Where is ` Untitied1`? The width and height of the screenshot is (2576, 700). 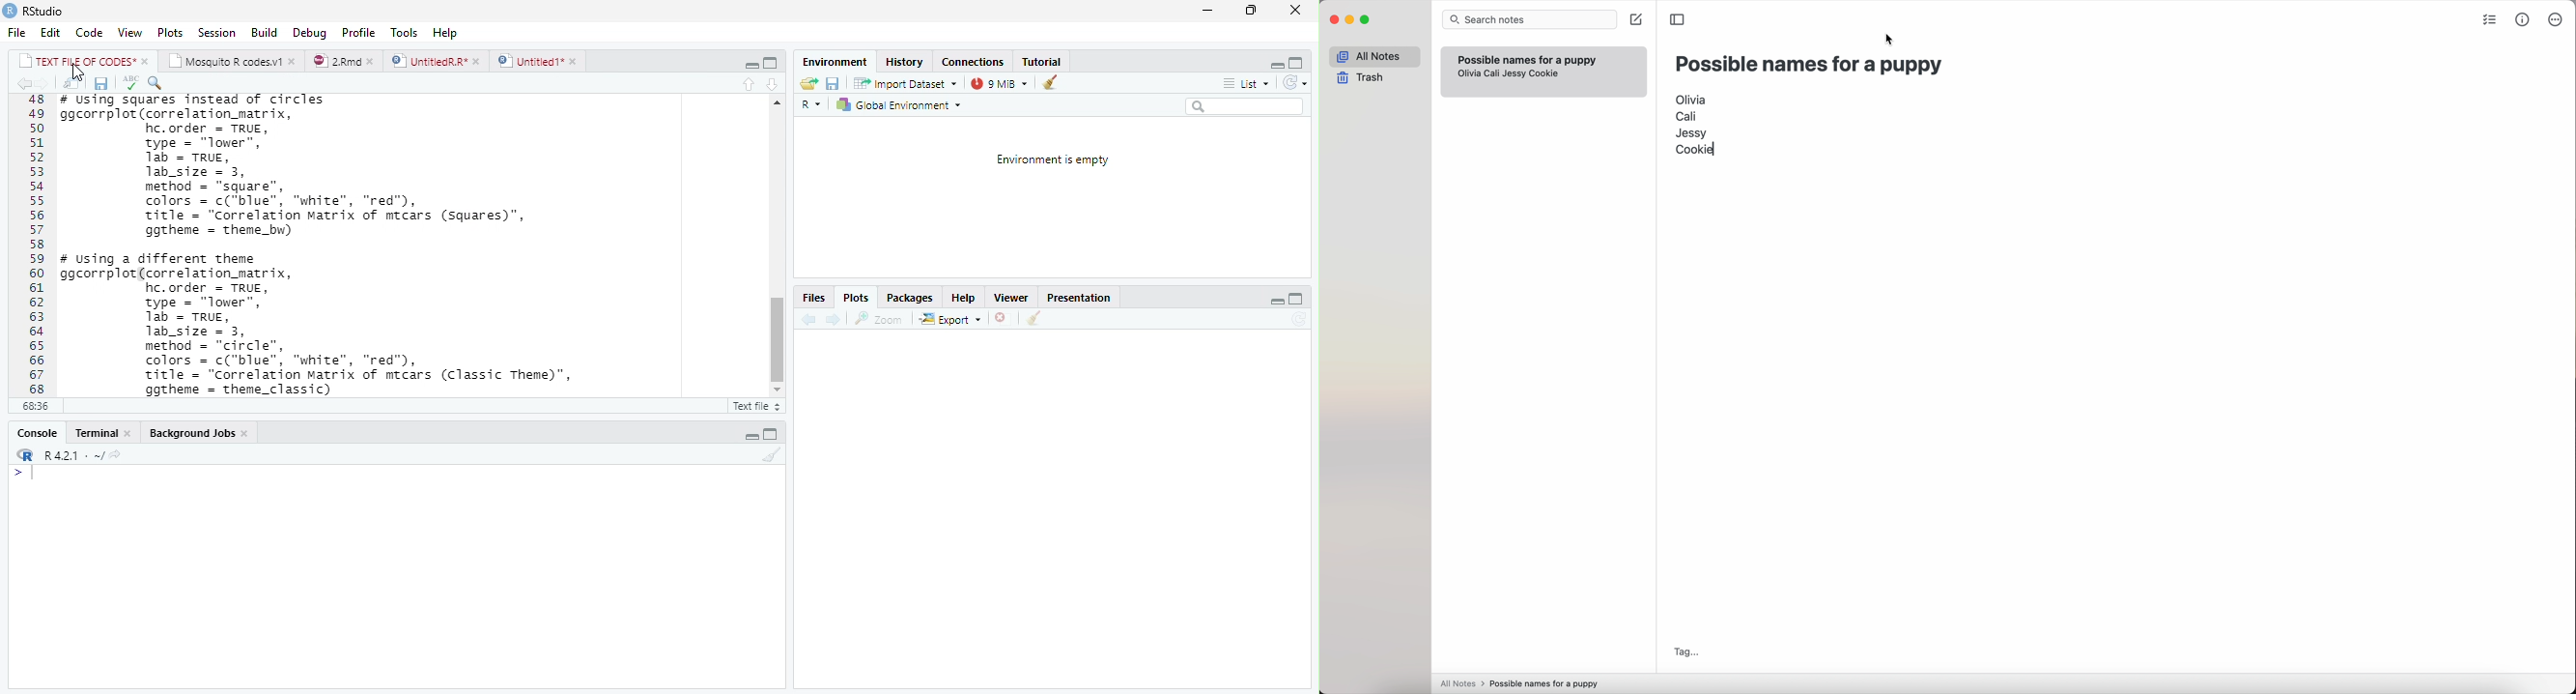
 Untitied1 is located at coordinates (538, 61).